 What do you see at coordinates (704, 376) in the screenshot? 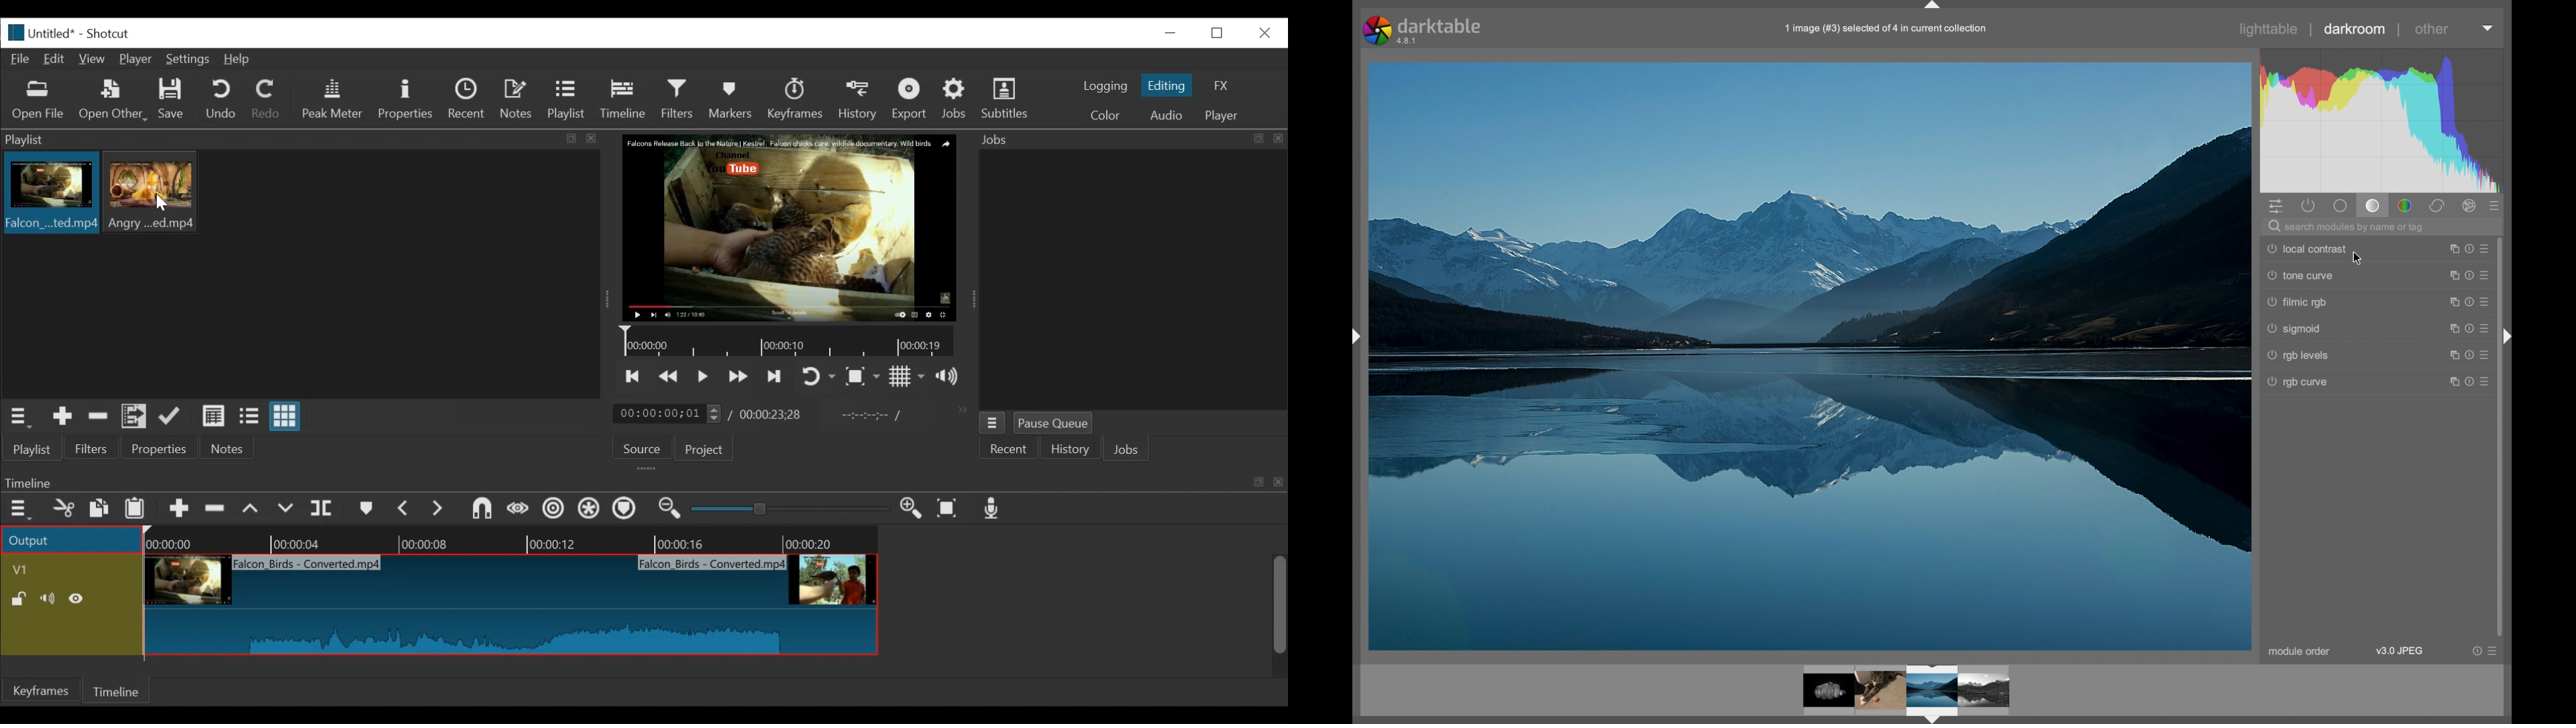
I see `Toggle play or pause` at bounding box center [704, 376].